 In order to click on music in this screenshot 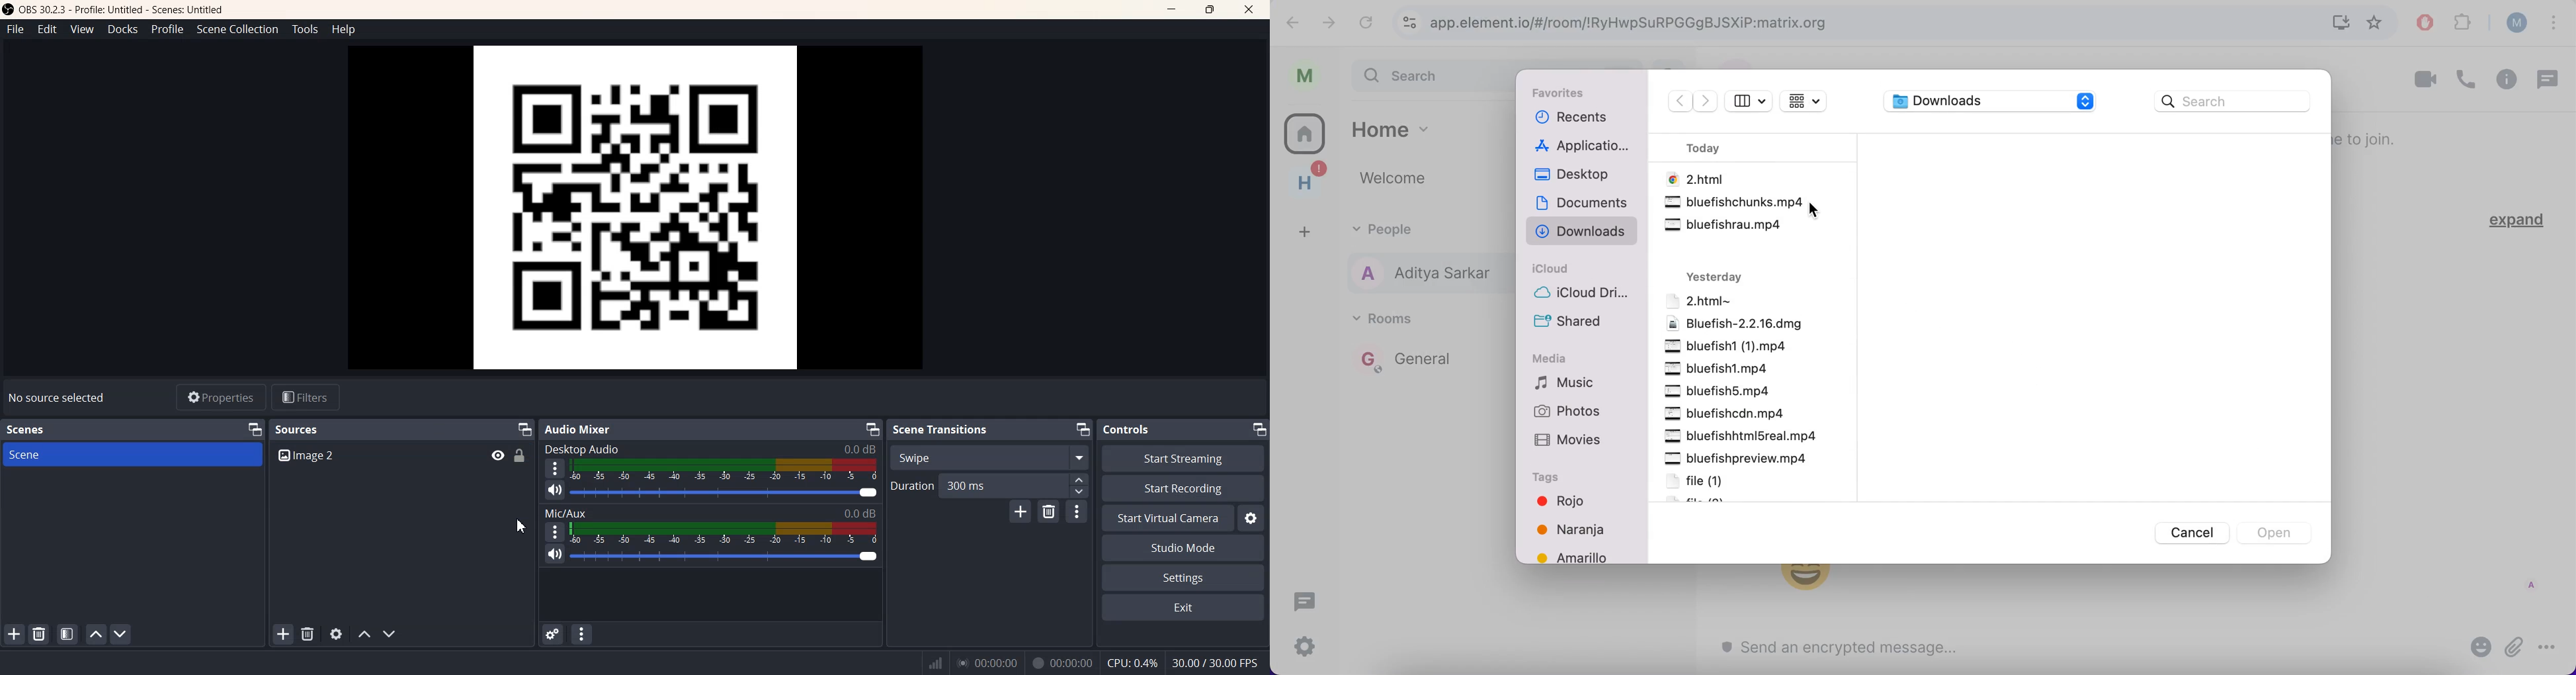, I will do `click(1584, 384)`.